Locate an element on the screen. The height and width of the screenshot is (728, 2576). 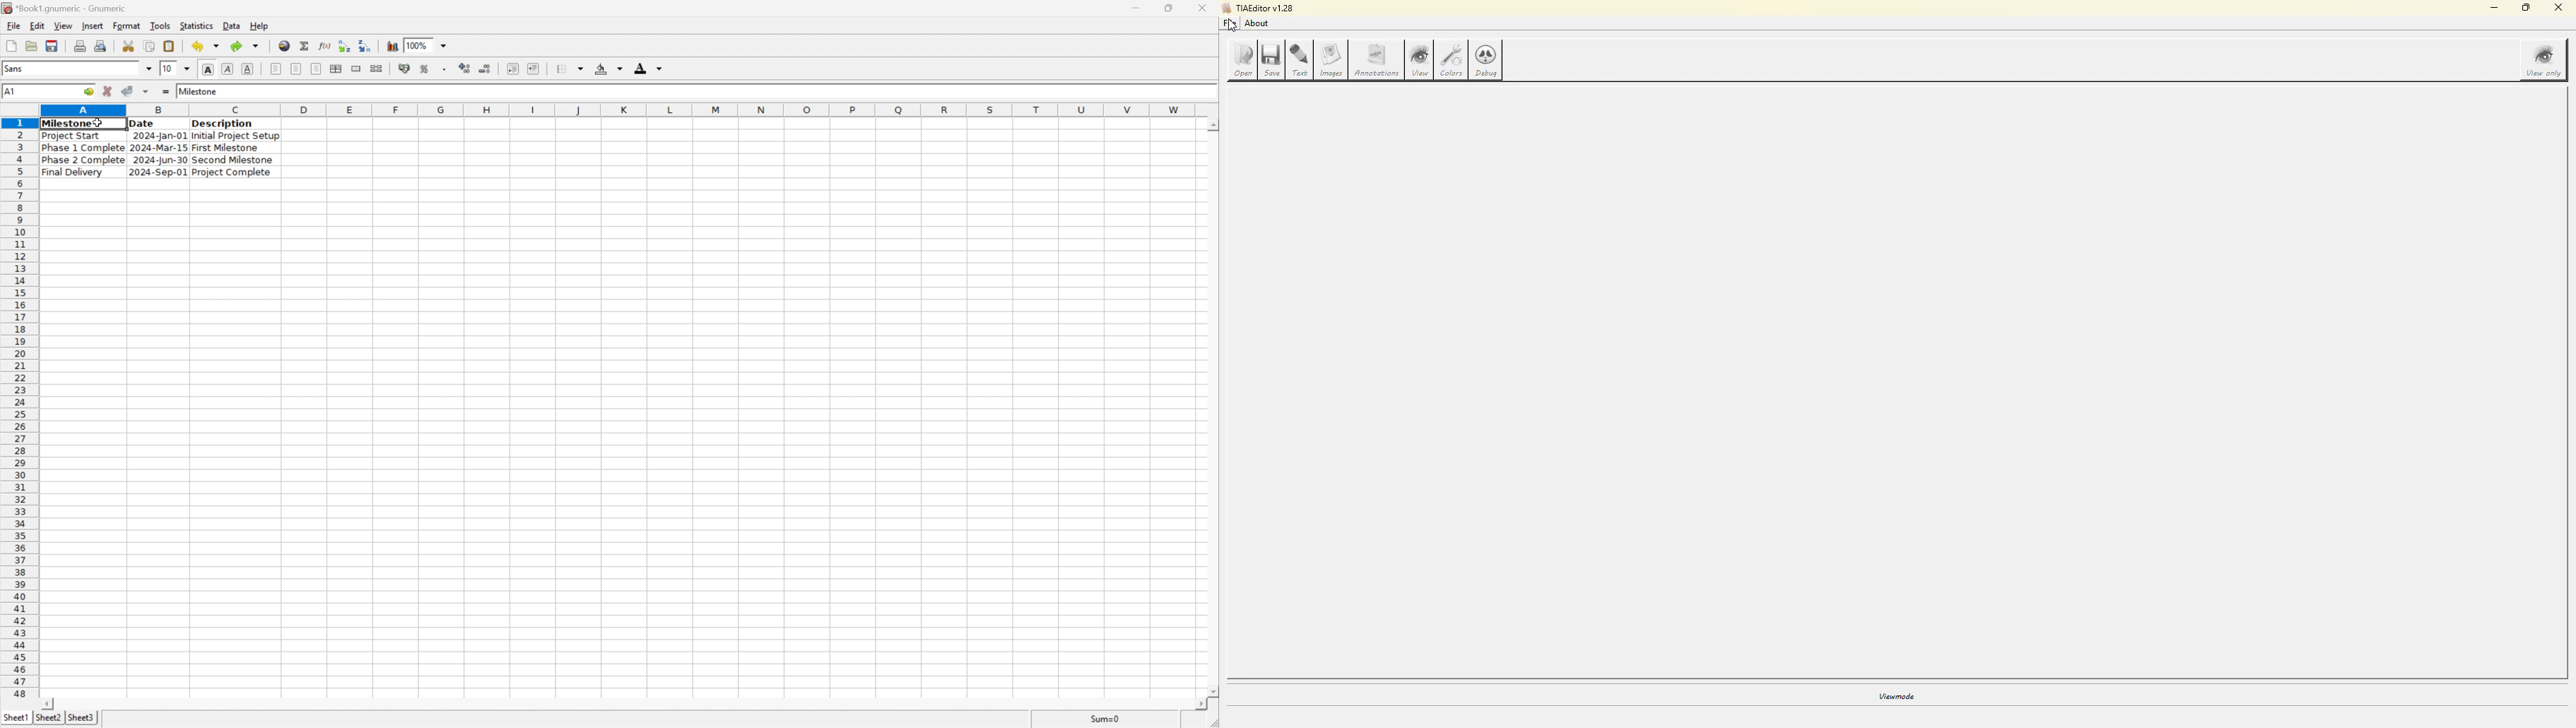
decrease indent is located at coordinates (513, 70).